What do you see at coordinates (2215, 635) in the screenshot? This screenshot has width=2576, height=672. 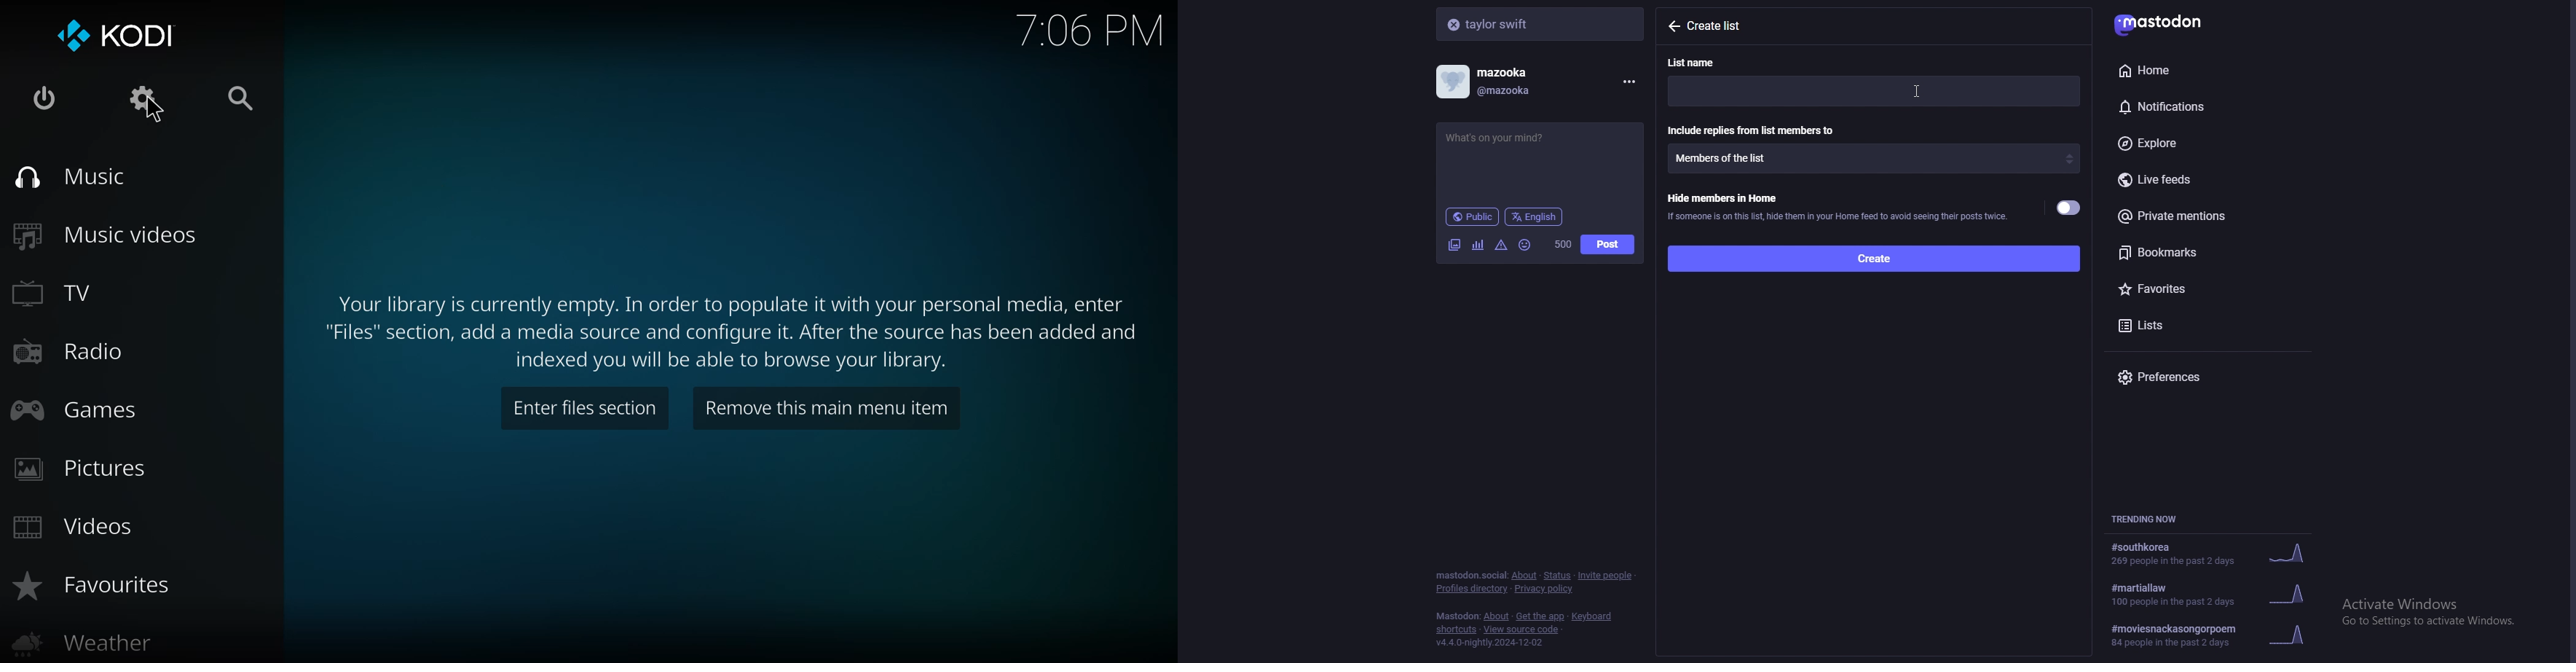 I see `trending` at bounding box center [2215, 635].